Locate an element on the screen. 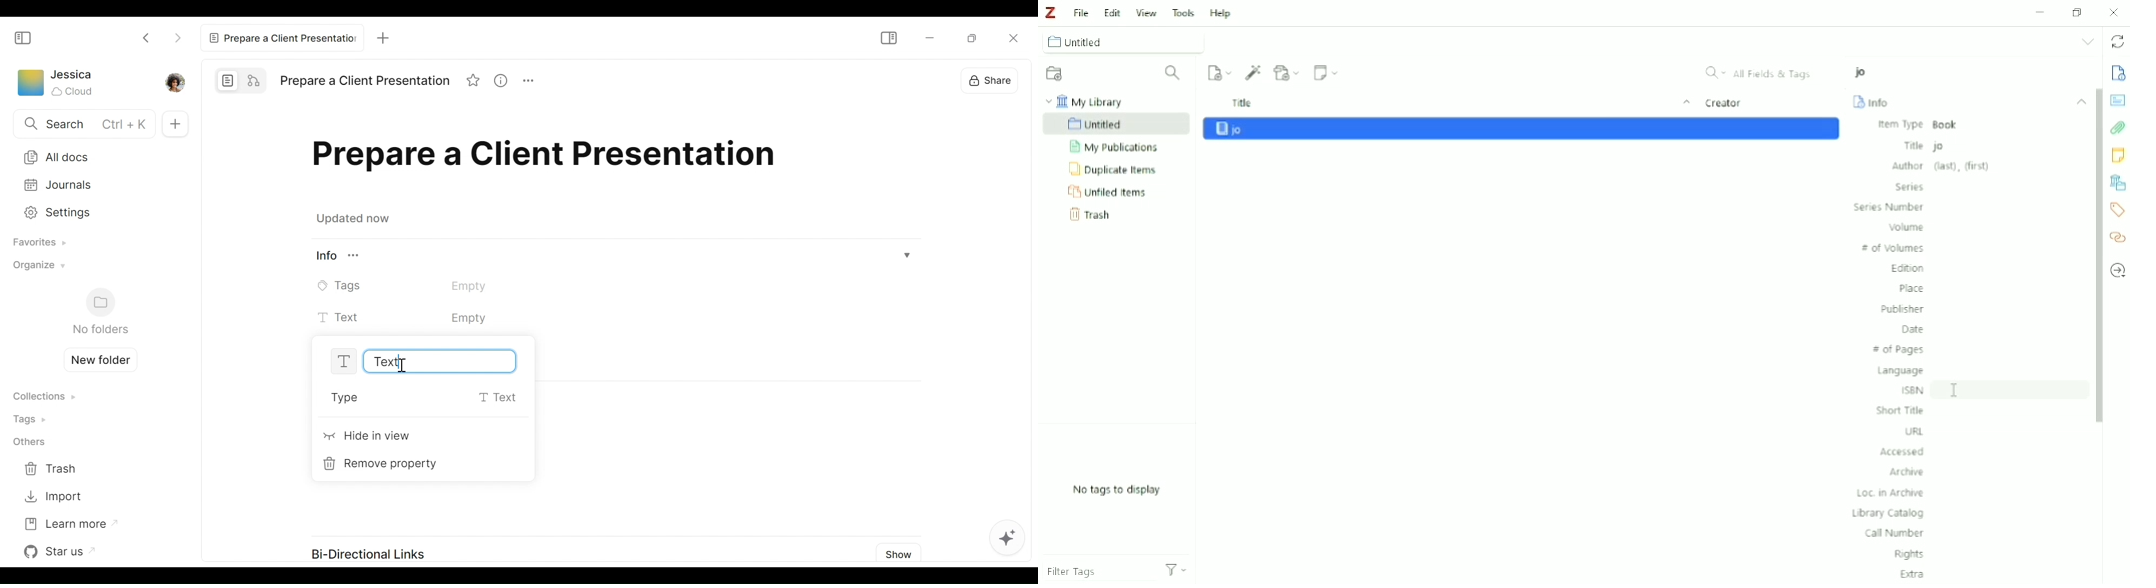  Add Attachment is located at coordinates (1288, 72).